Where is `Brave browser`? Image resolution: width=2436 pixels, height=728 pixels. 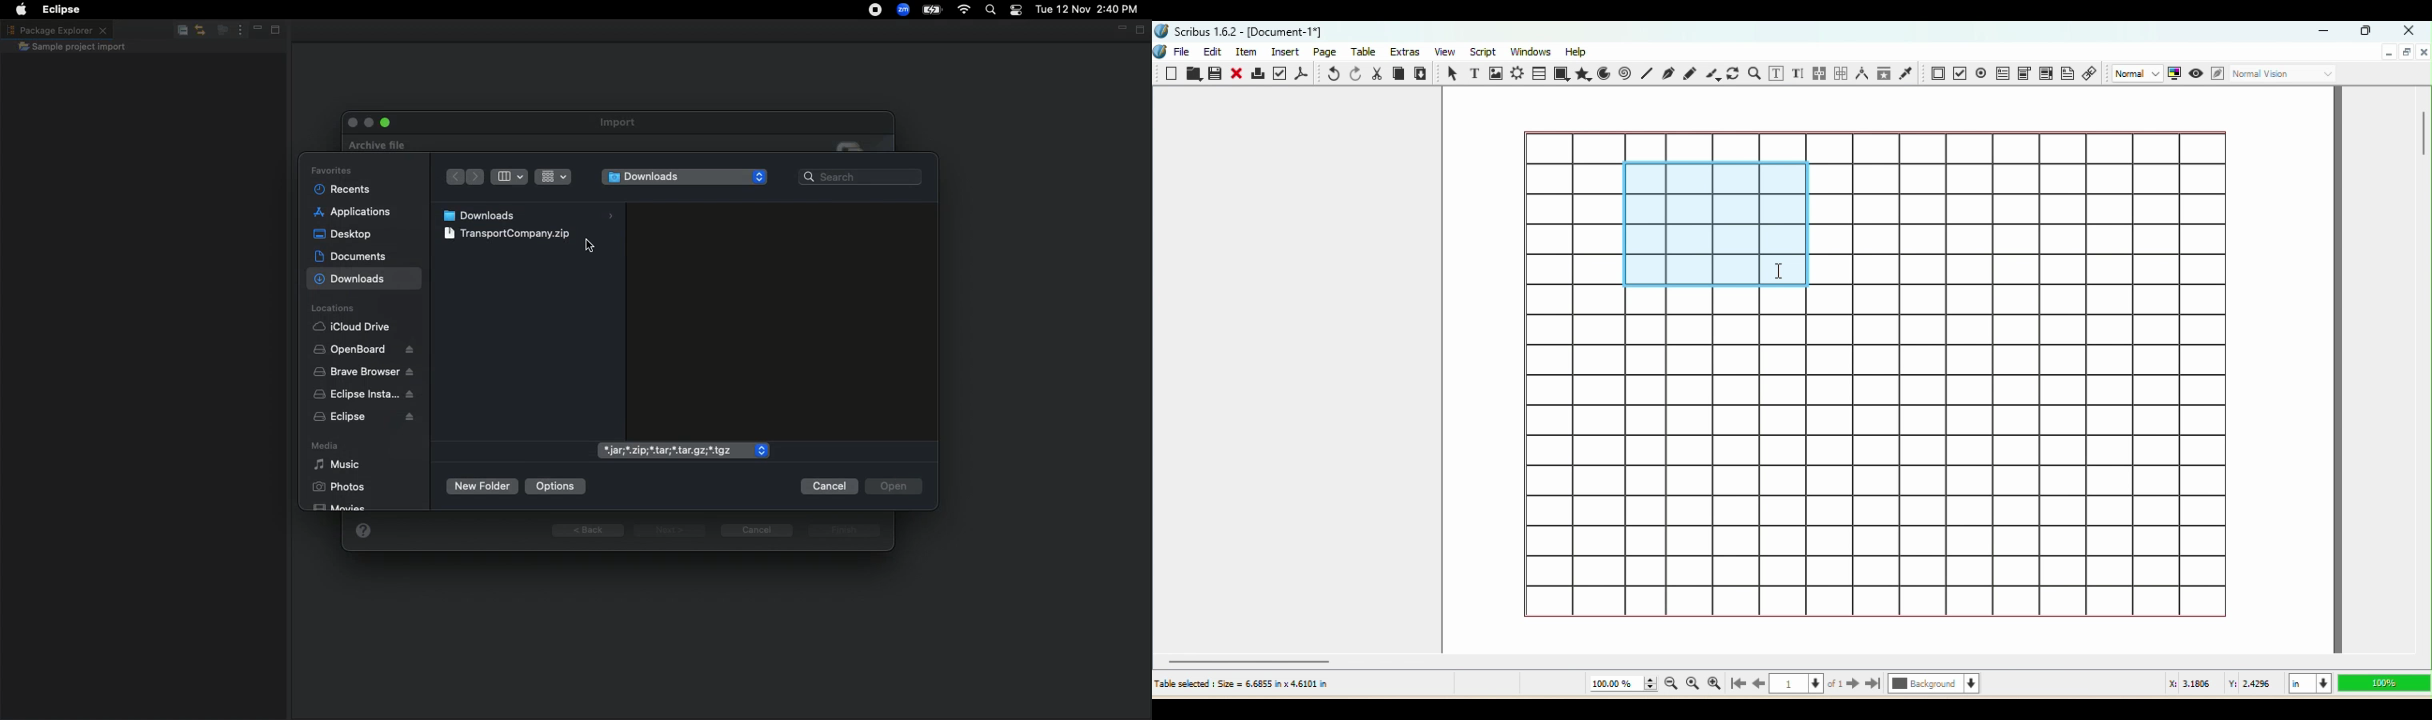 Brave browser is located at coordinates (363, 372).